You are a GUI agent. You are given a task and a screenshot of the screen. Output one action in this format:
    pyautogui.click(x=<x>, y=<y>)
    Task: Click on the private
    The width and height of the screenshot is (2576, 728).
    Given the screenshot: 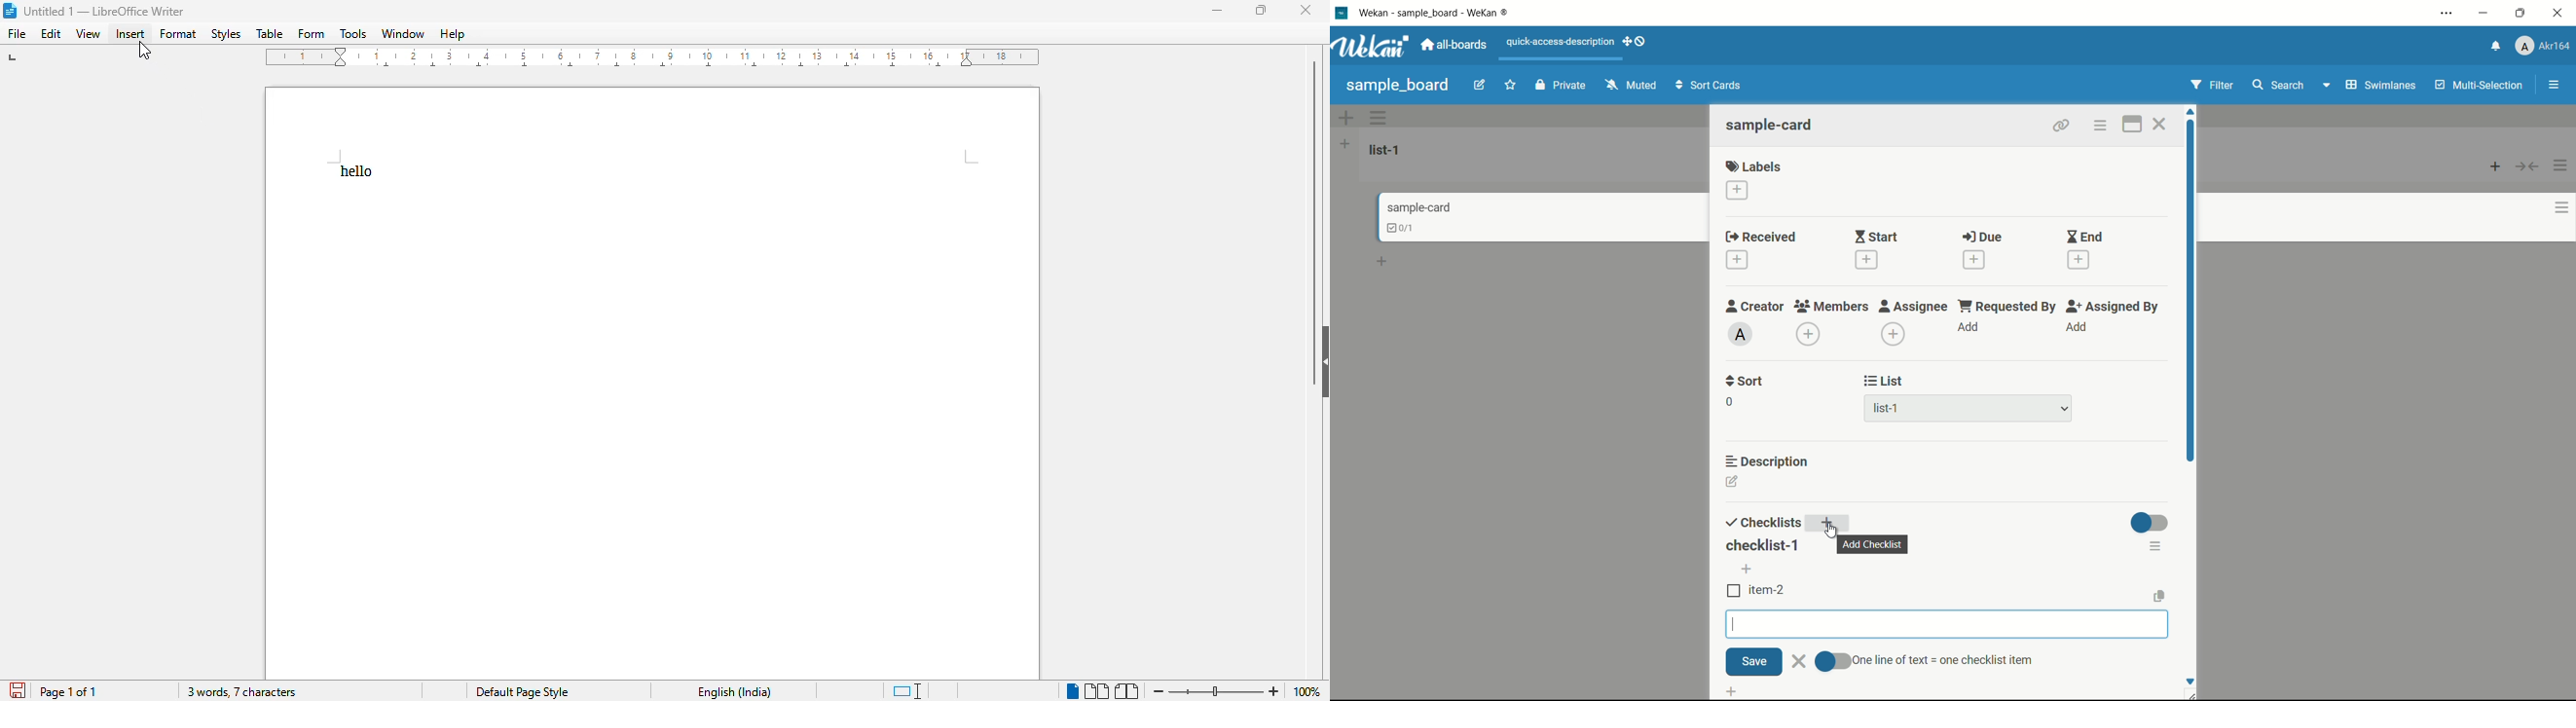 What is the action you would take?
    pyautogui.click(x=1561, y=86)
    